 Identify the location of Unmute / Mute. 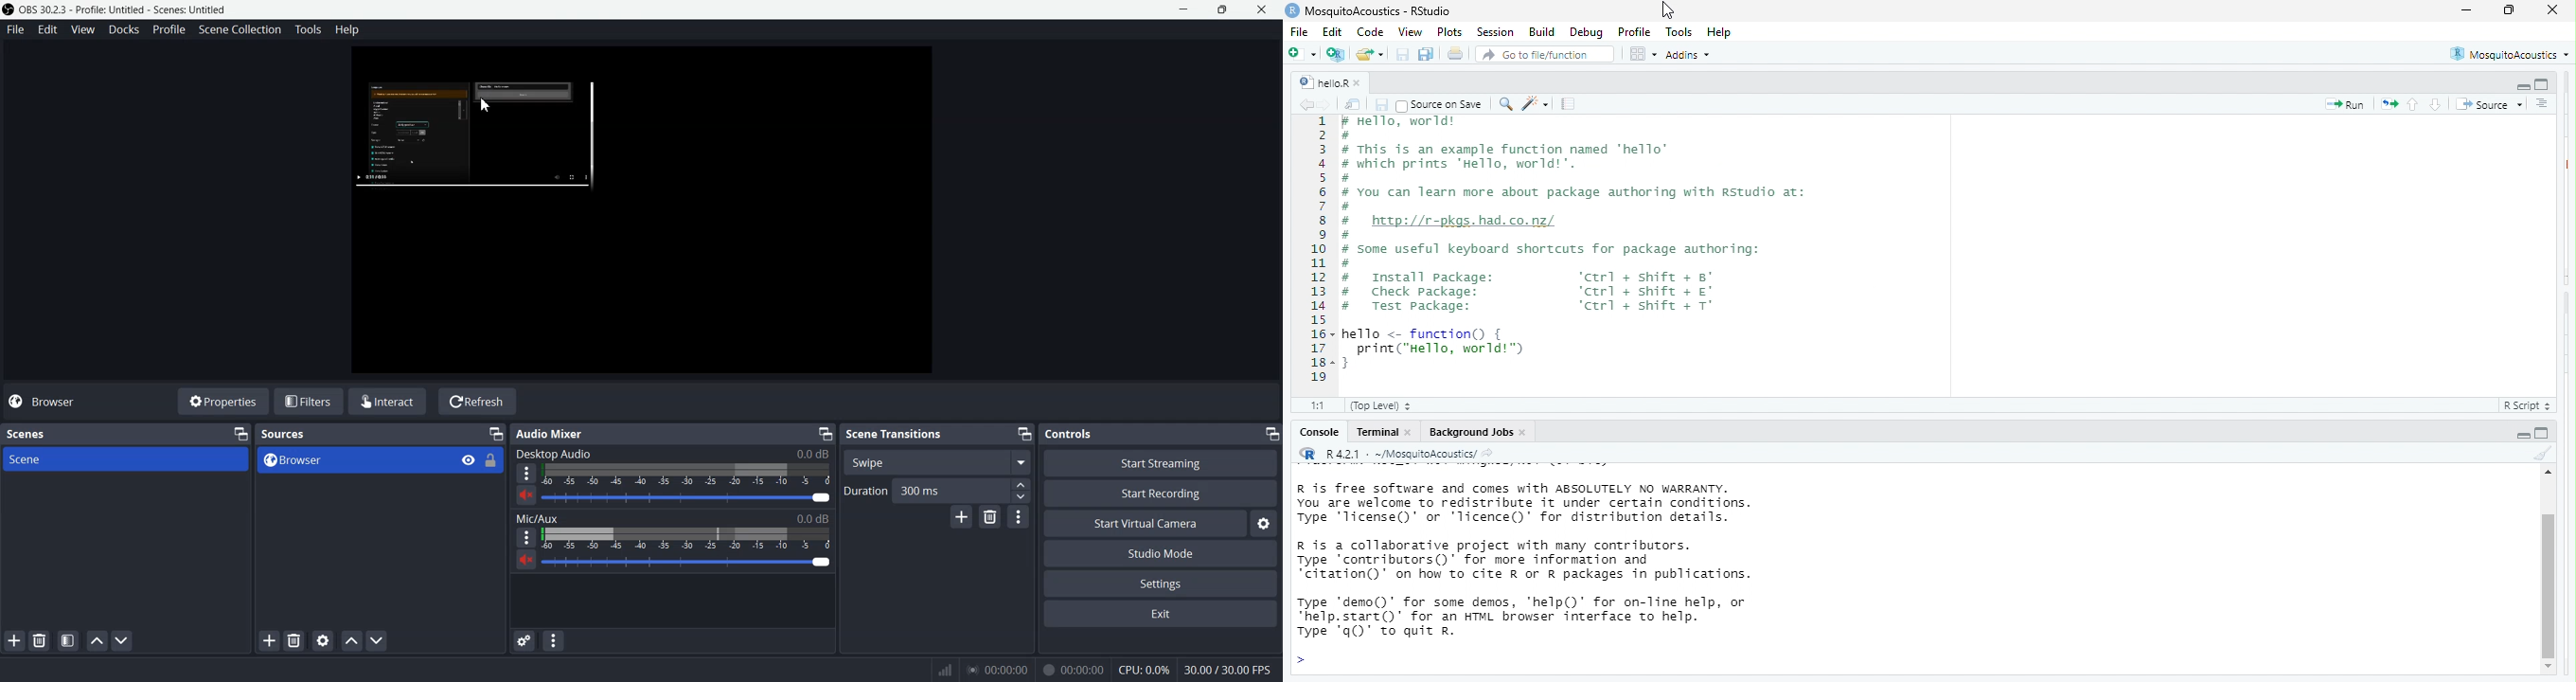
(526, 495).